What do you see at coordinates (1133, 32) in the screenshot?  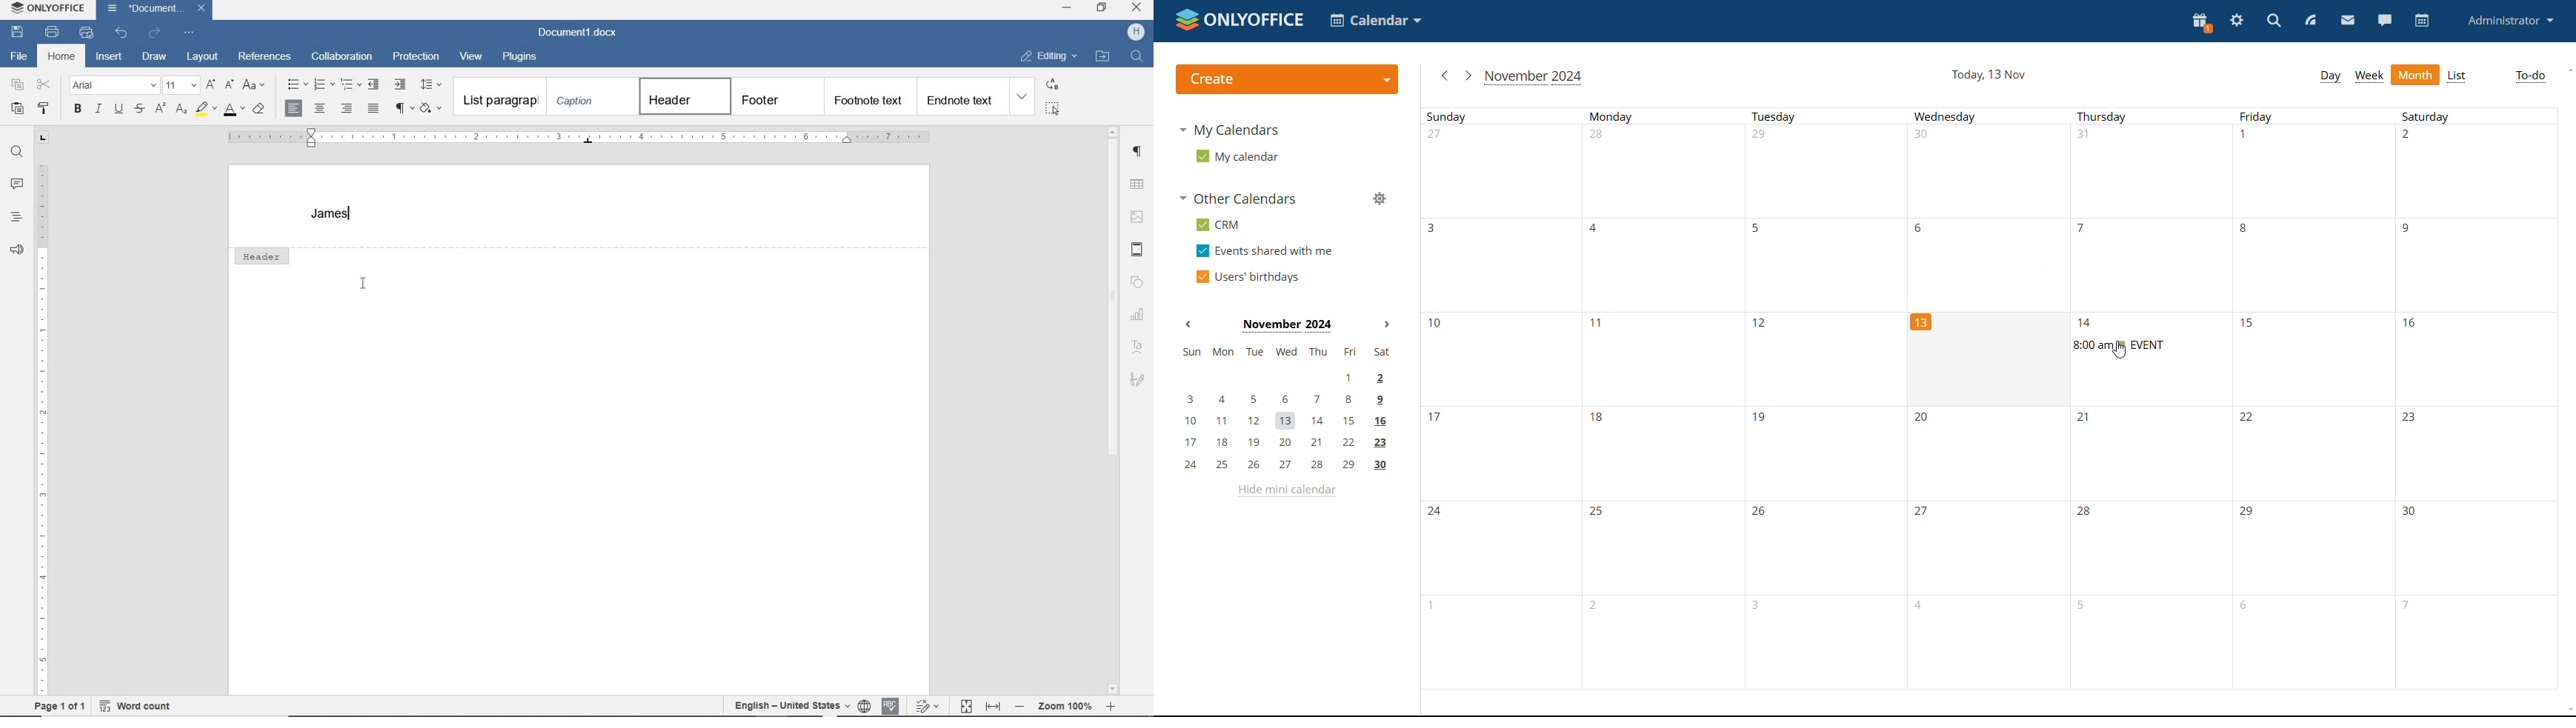 I see `HP` at bounding box center [1133, 32].